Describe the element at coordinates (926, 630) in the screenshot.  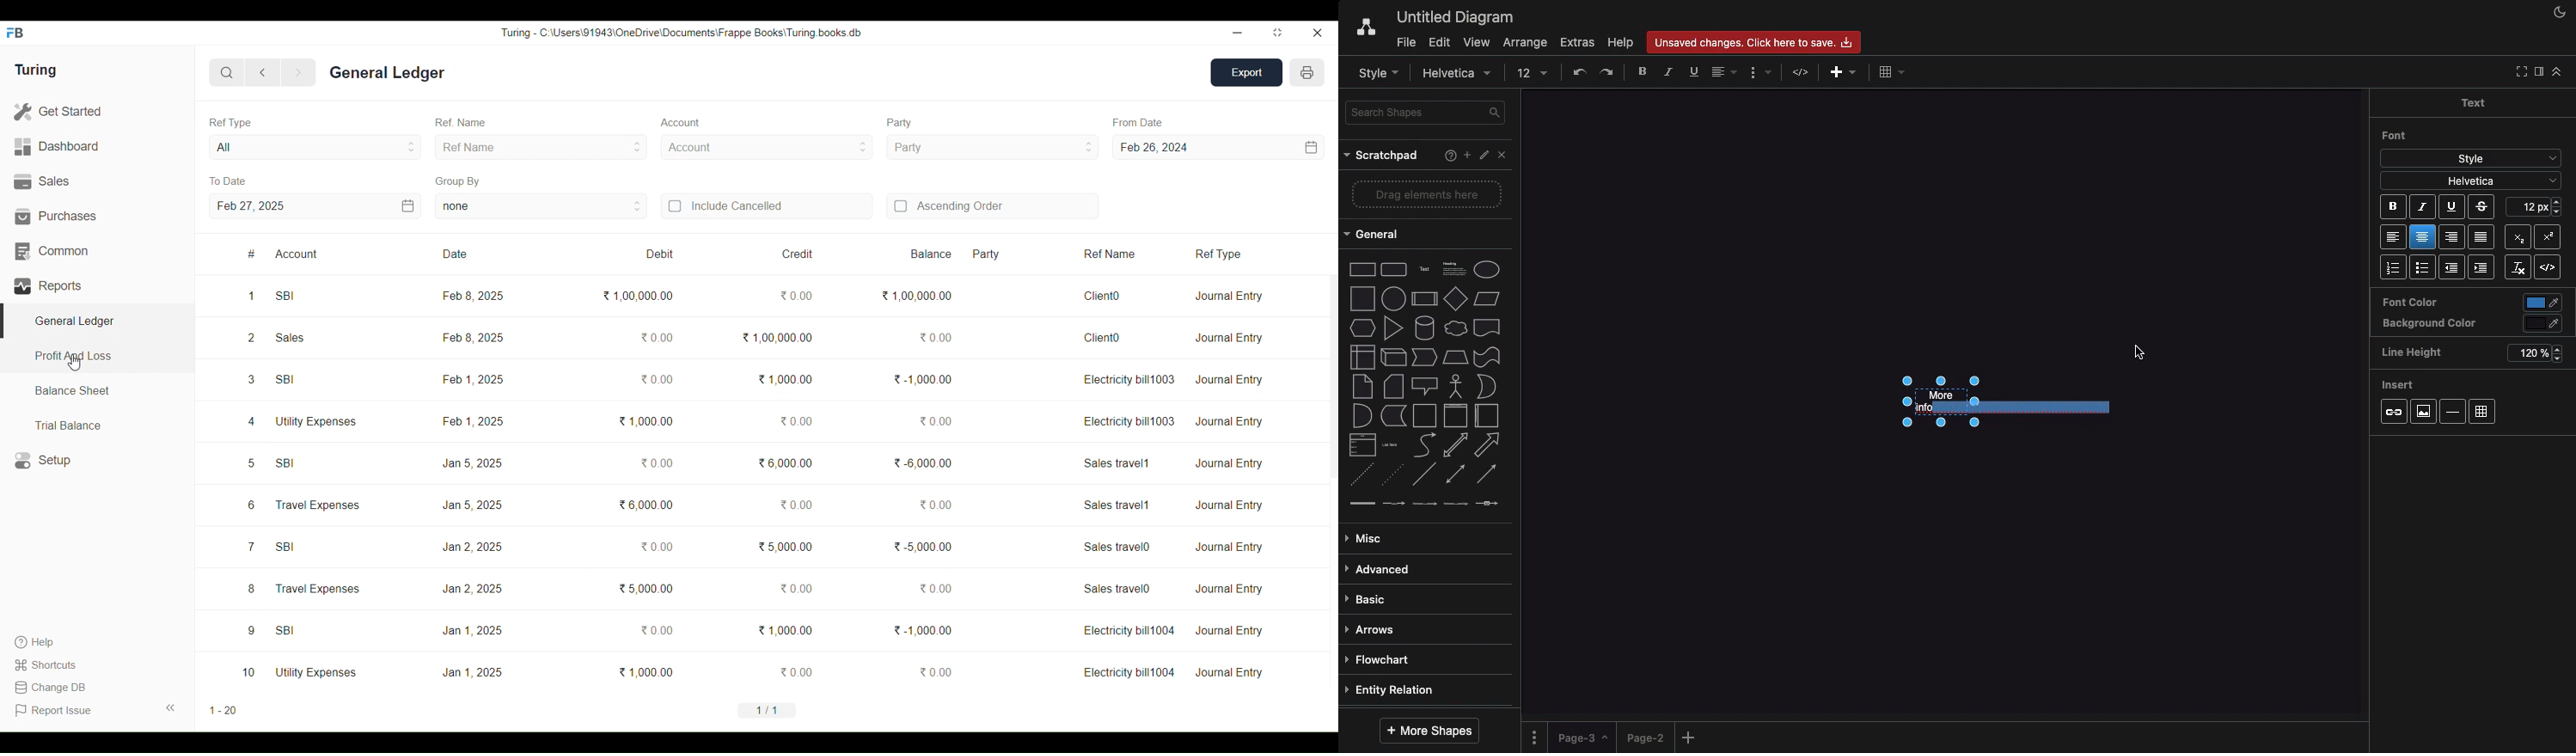
I see `-1,000.00` at that location.